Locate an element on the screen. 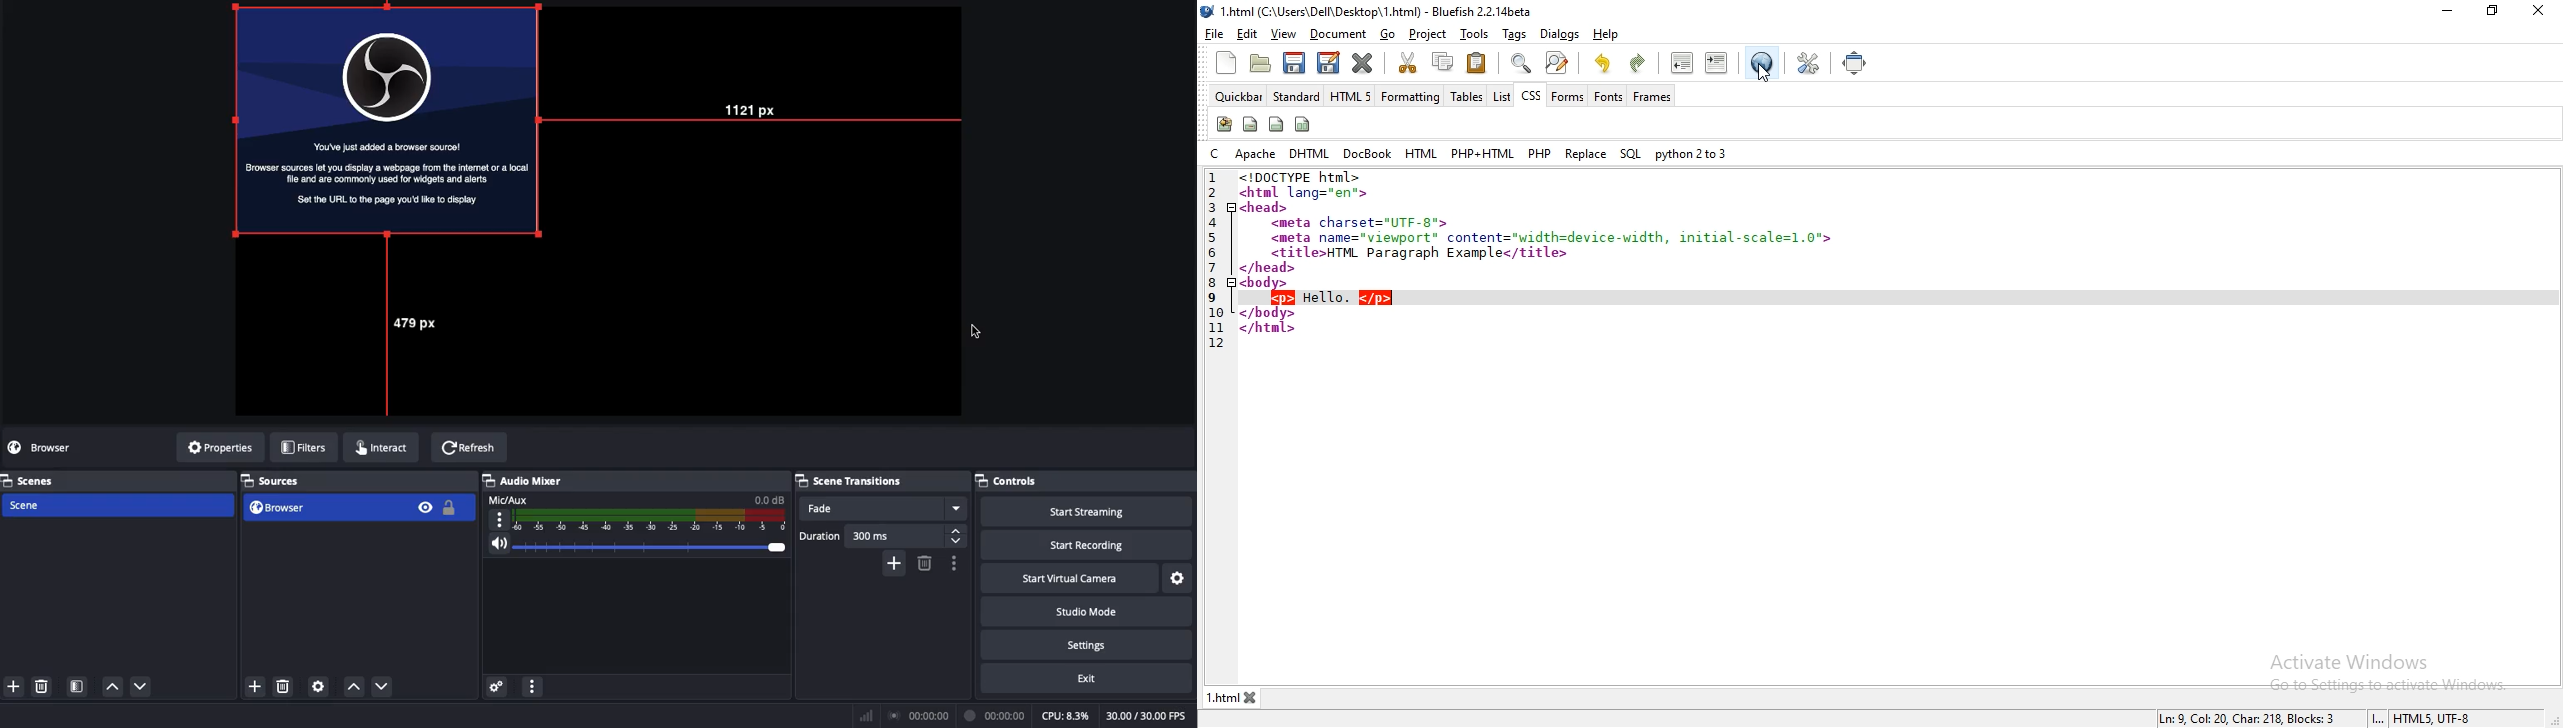 This screenshot has height=728, width=2576. Source preference is located at coordinates (319, 686).